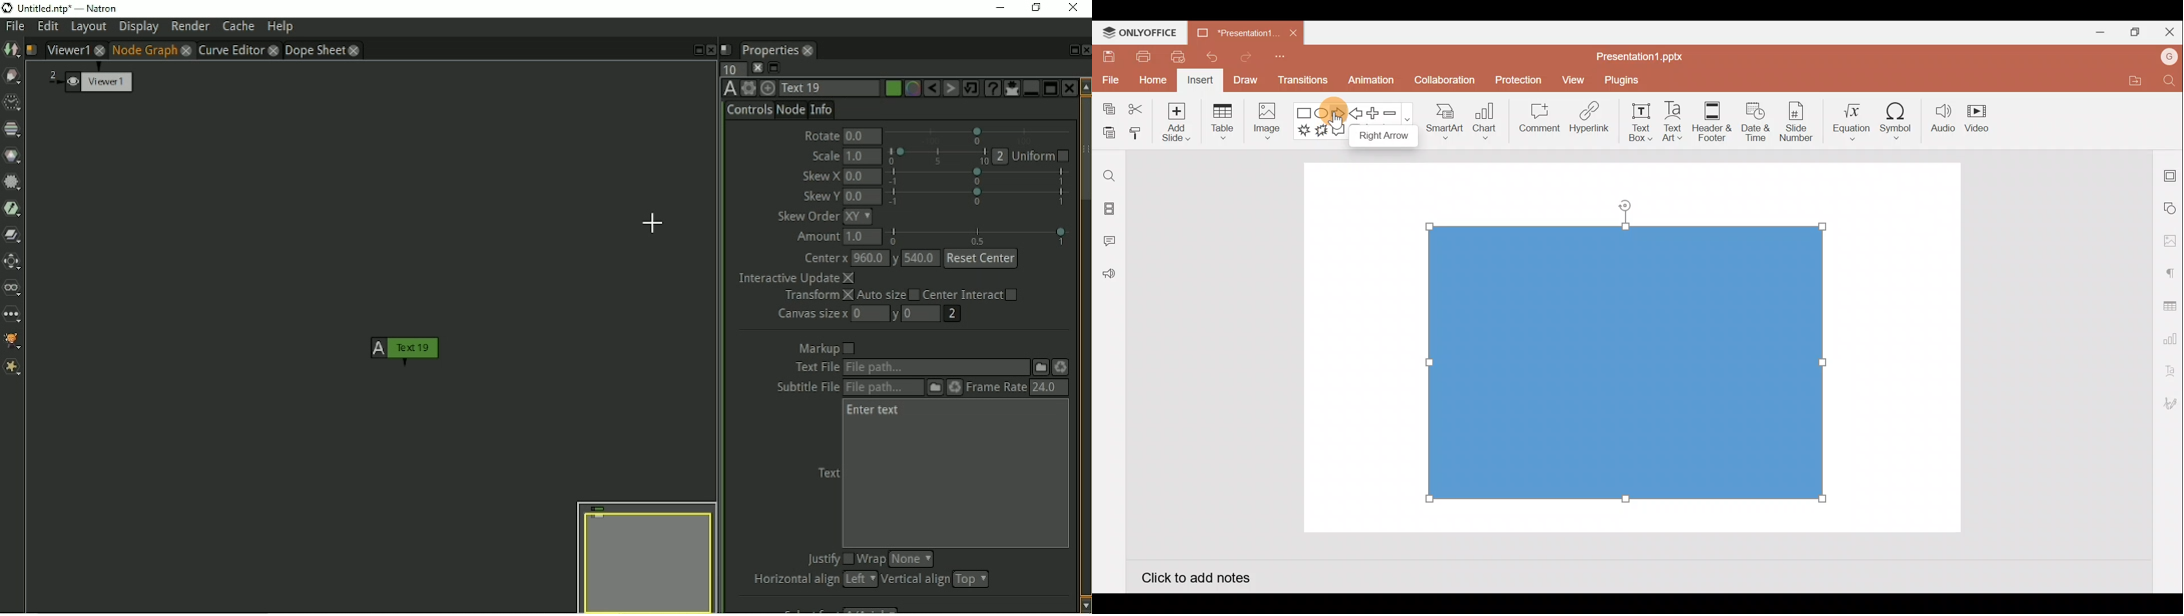 The image size is (2184, 616). What do you see at coordinates (1245, 80) in the screenshot?
I see `Draw` at bounding box center [1245, 80].